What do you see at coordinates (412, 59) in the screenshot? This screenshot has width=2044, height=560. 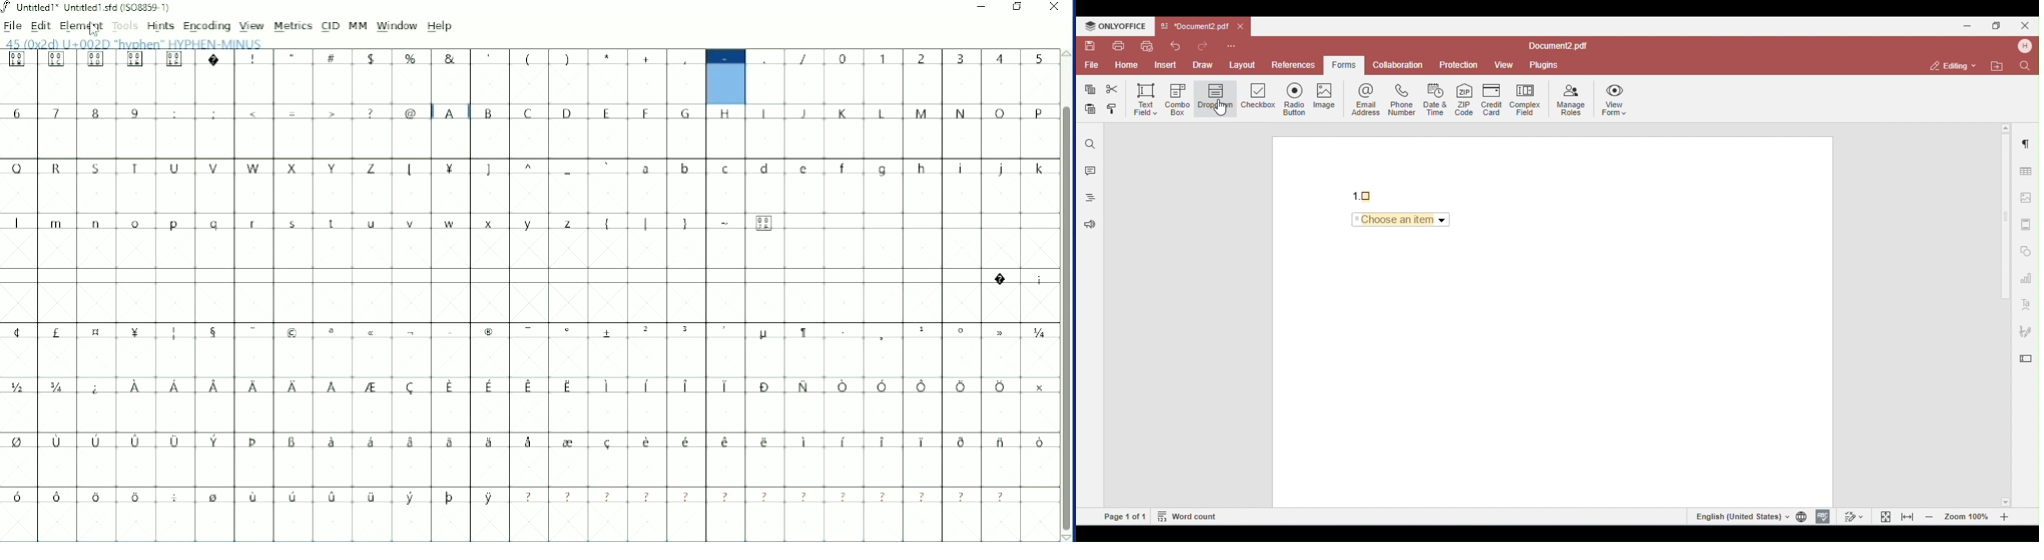 I see `Symbols` at bounding box center [412, 59].